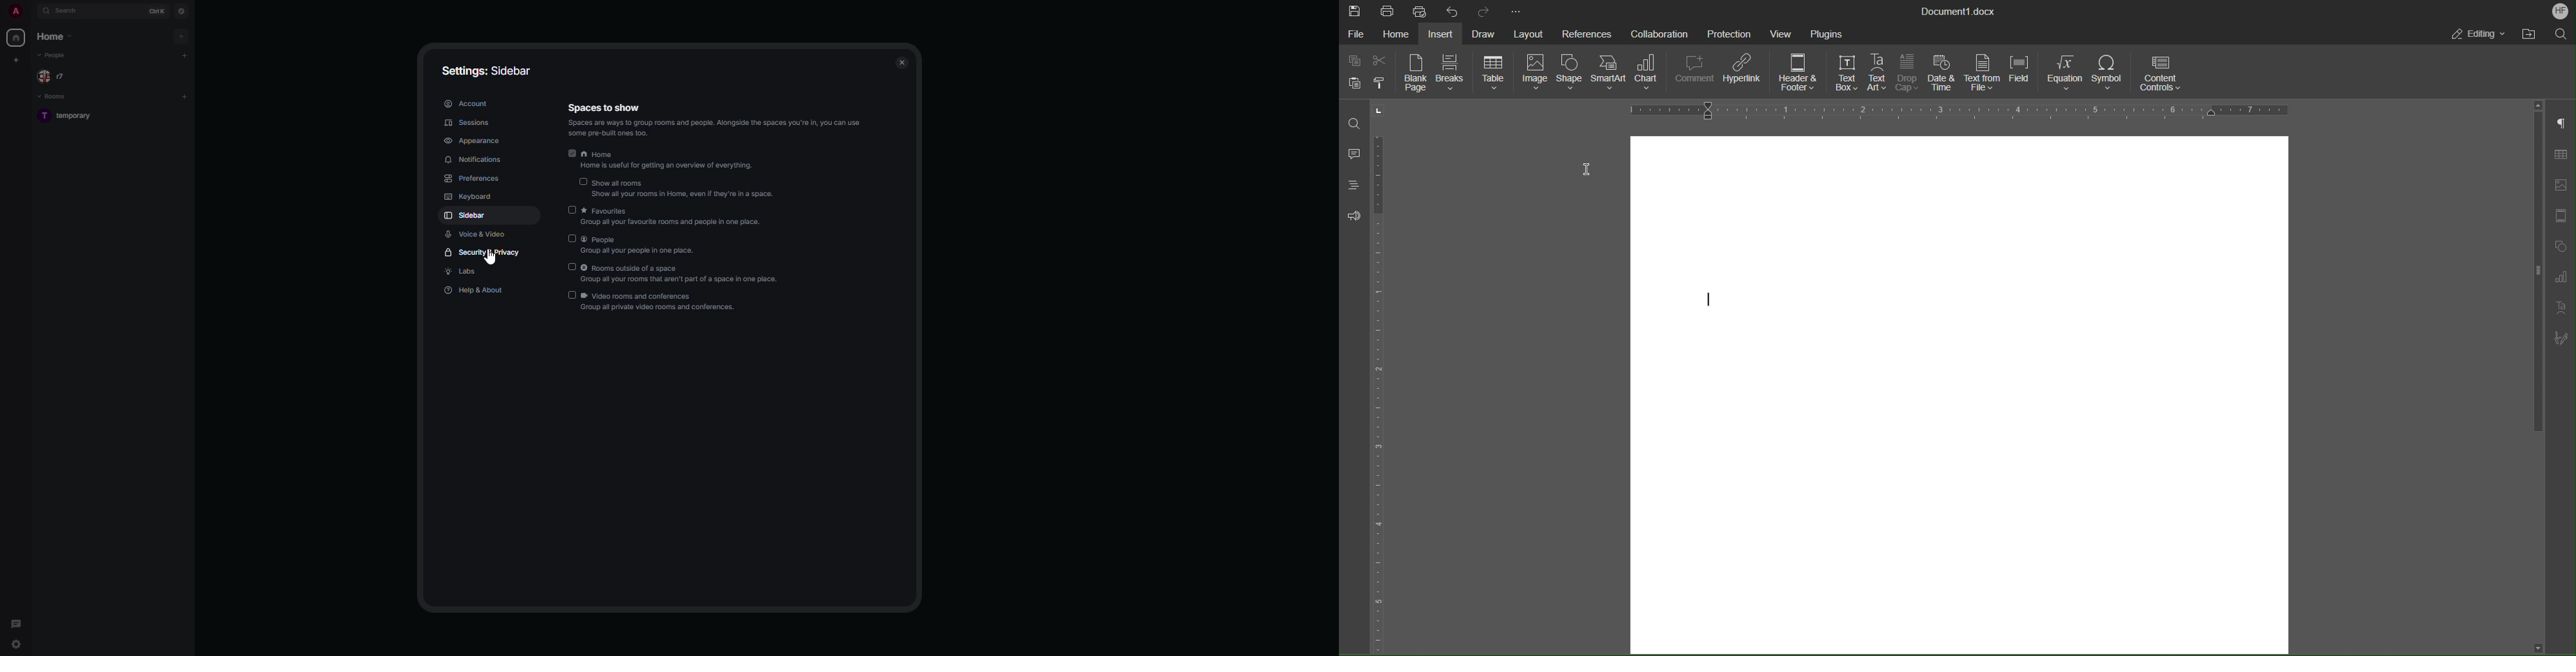  I want to click on Graphs, so click(2560, 278).